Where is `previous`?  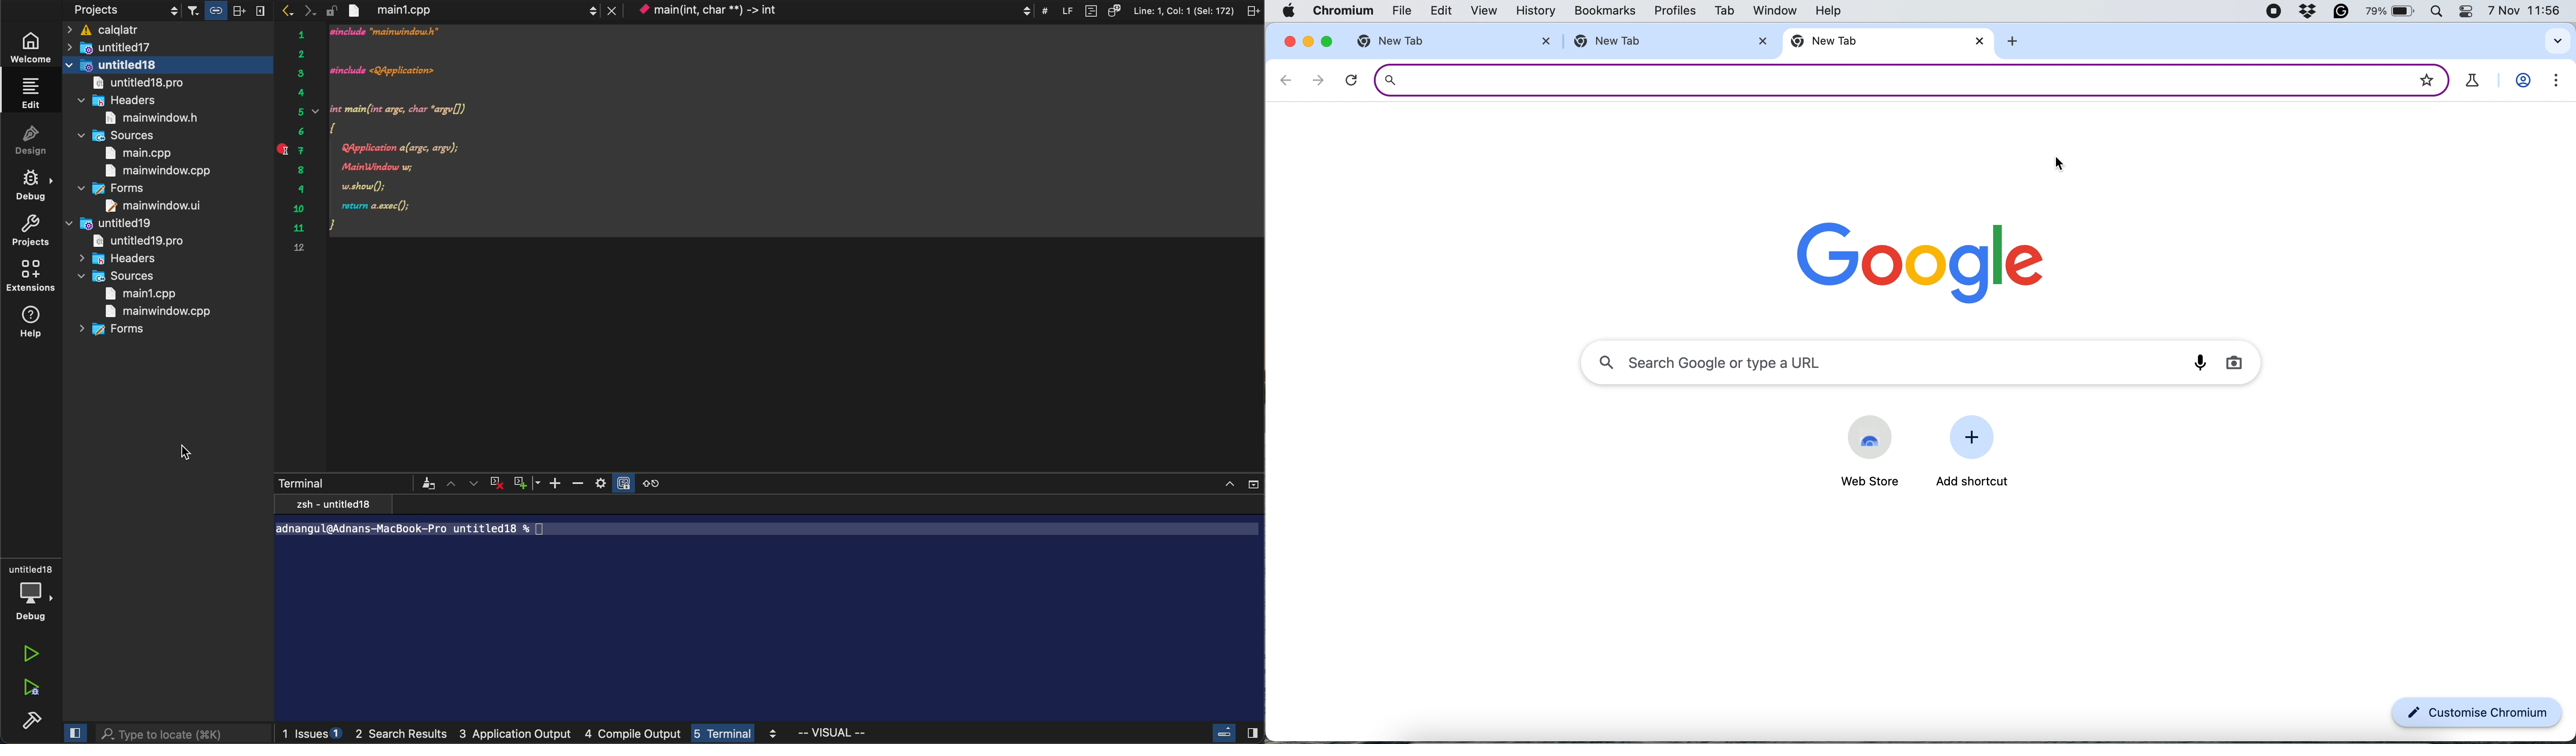 previous is located at coordinates (287, 11).